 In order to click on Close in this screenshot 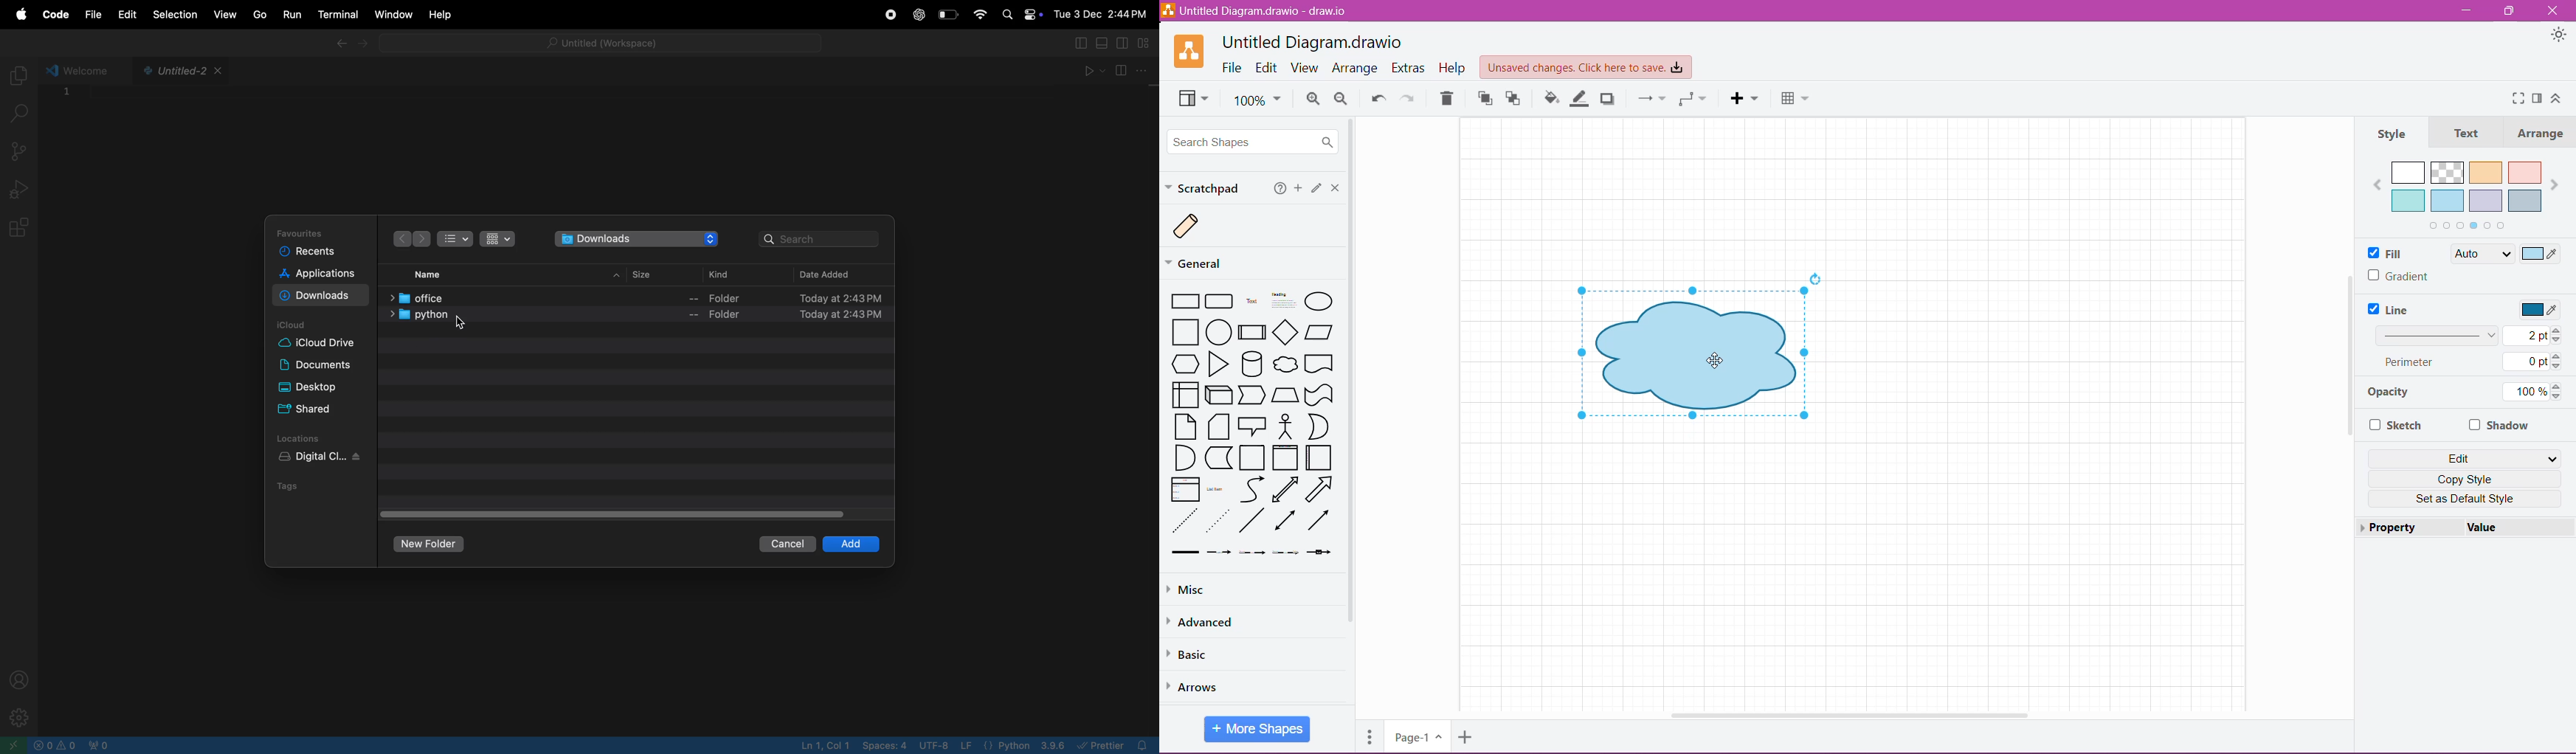, I will do `click(2554, 10)`.